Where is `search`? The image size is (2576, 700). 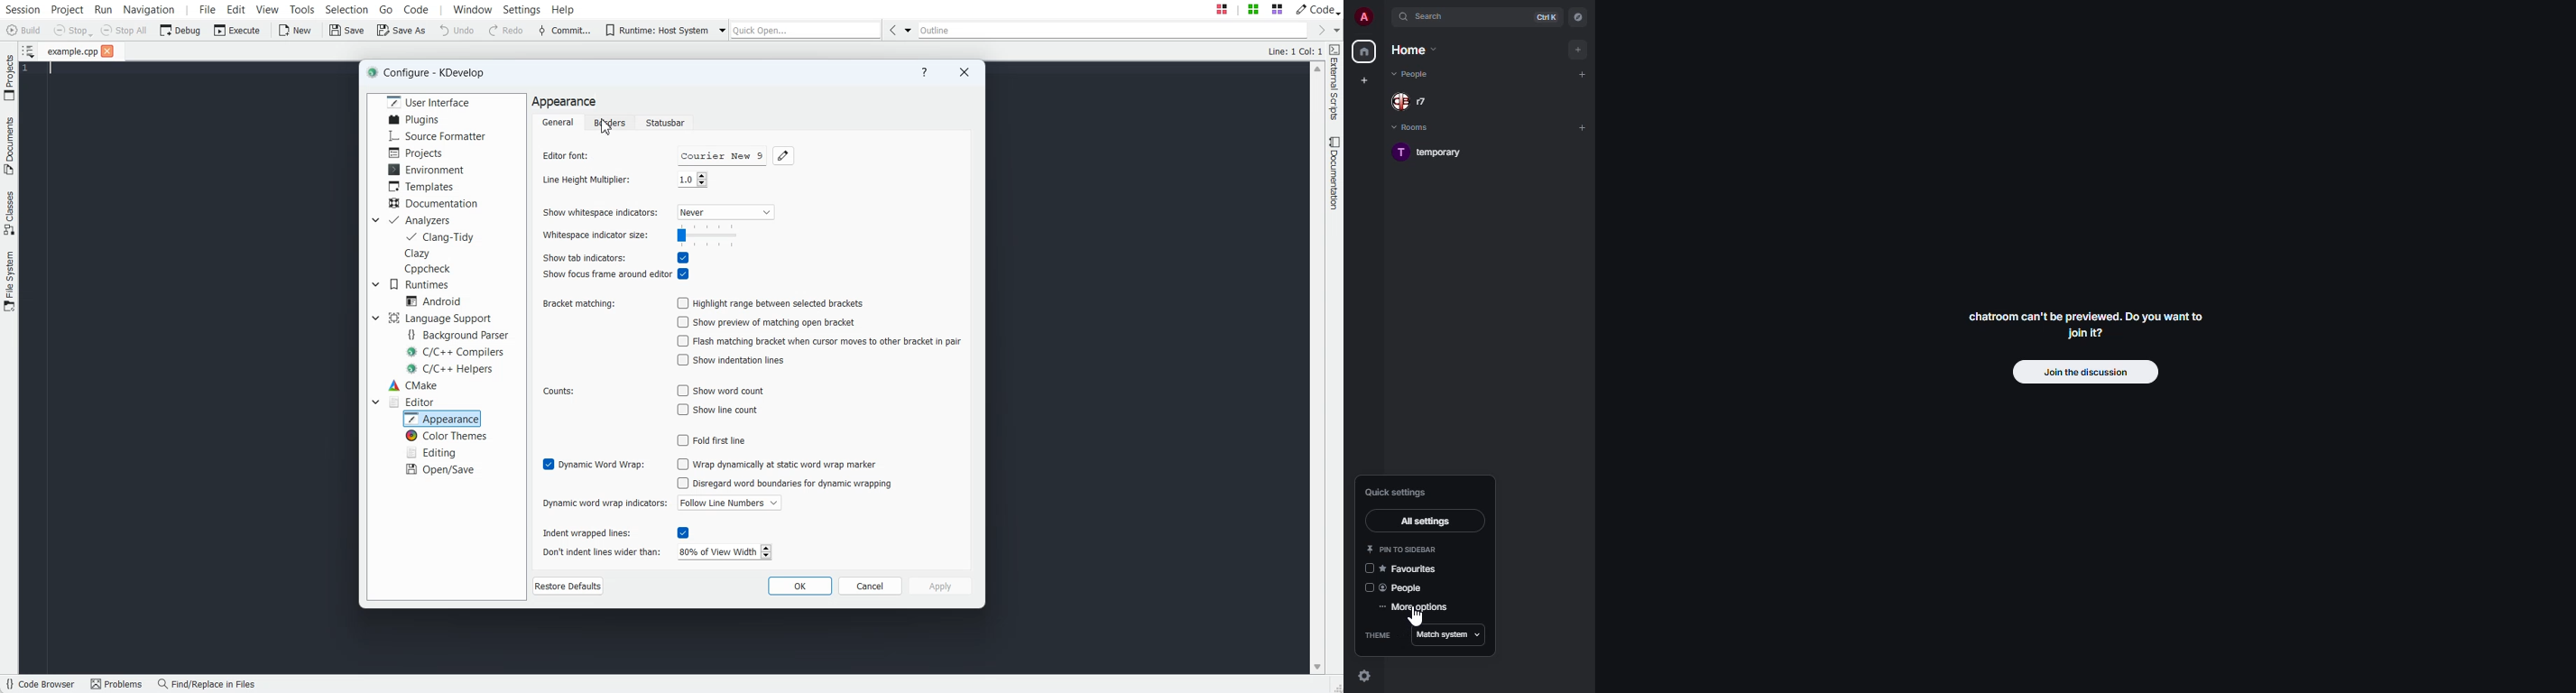
search is located at coordinates (1434, 16).